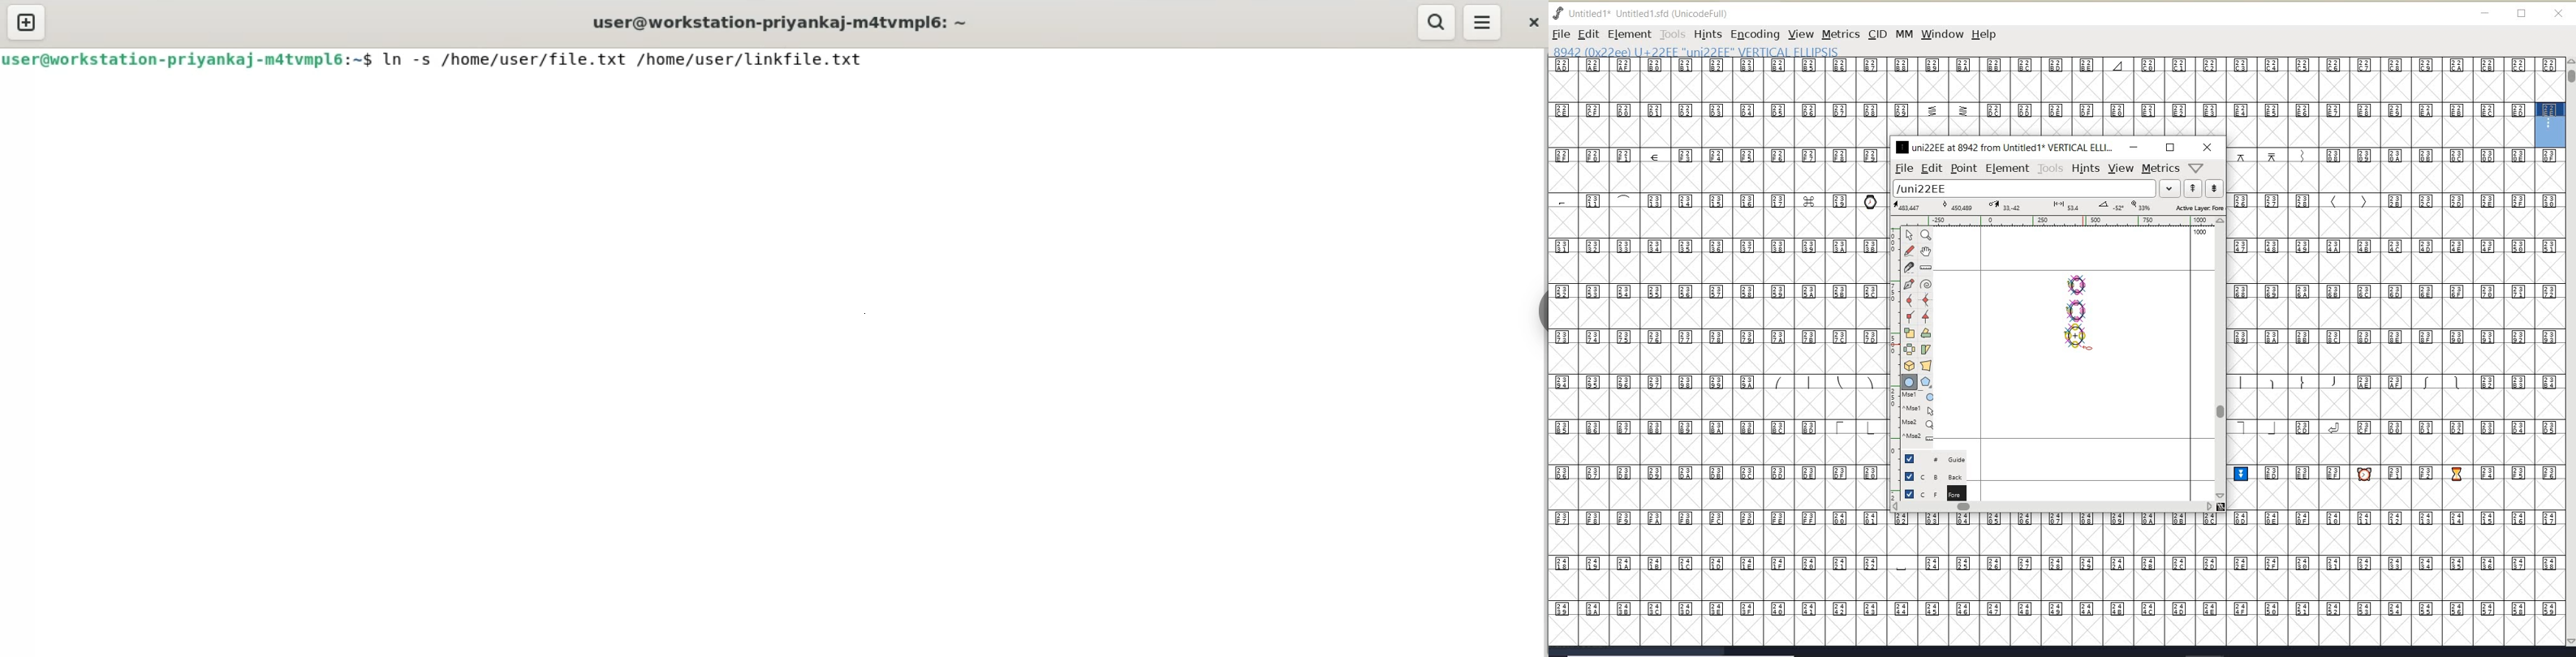 Image resolution: width=2576 pixels, height=672 pixels. I want to click on guide, so click(1940, 458).